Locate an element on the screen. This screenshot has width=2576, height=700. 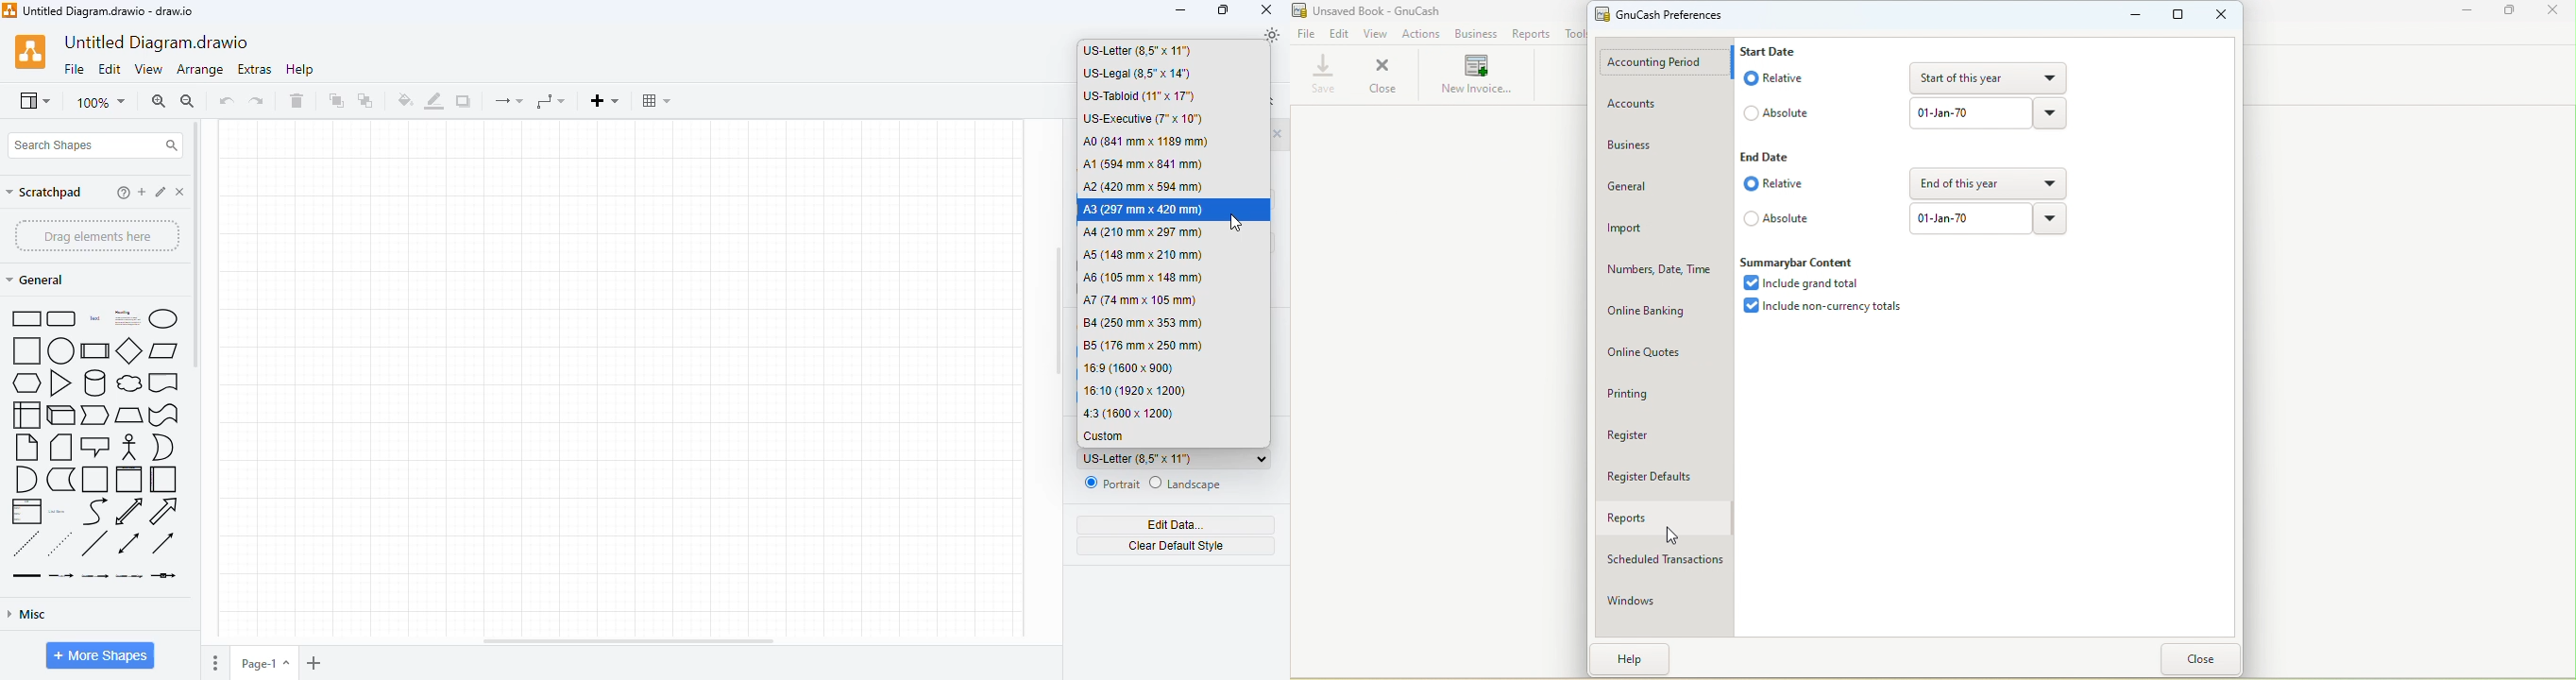
connector with 2 labels is located at coordinates (94, 576).